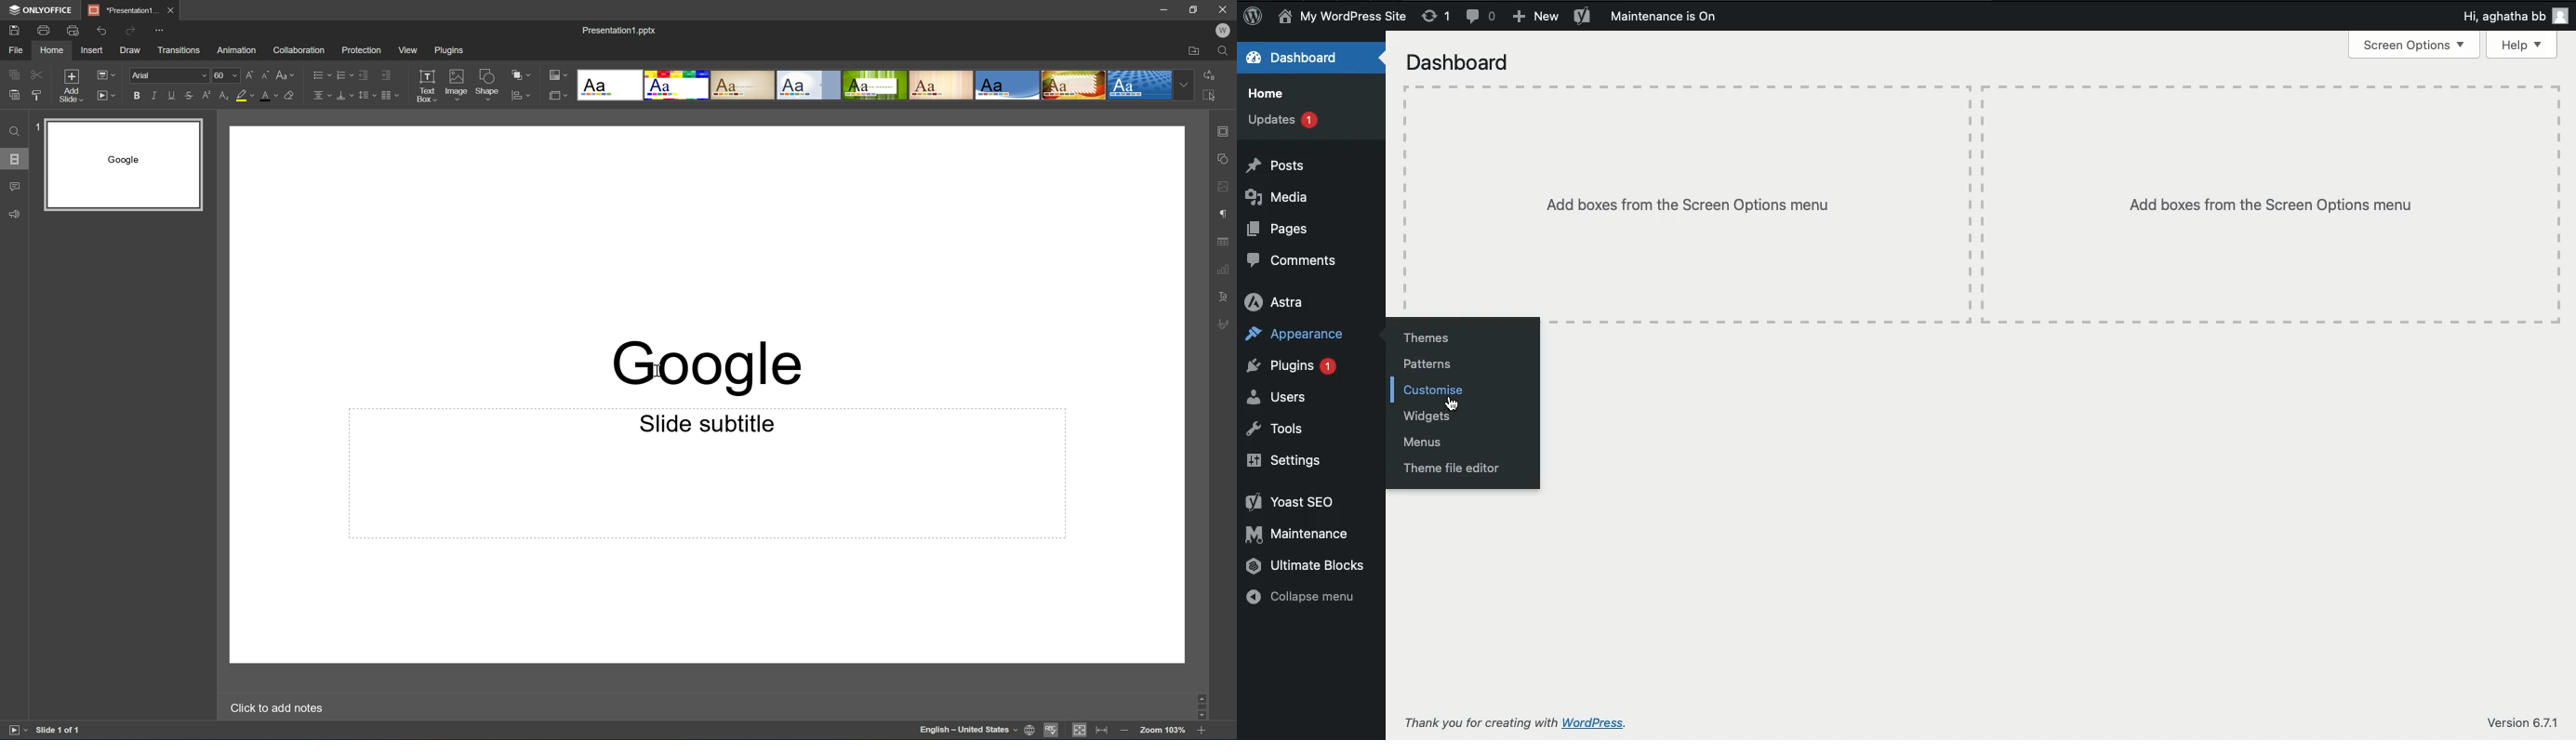 The width and height of the screenshot is (2576, 756). What do you see at coordinates (366, 95) in the screenshot?
I see `Line spacing` at bounding box center [366, 95].